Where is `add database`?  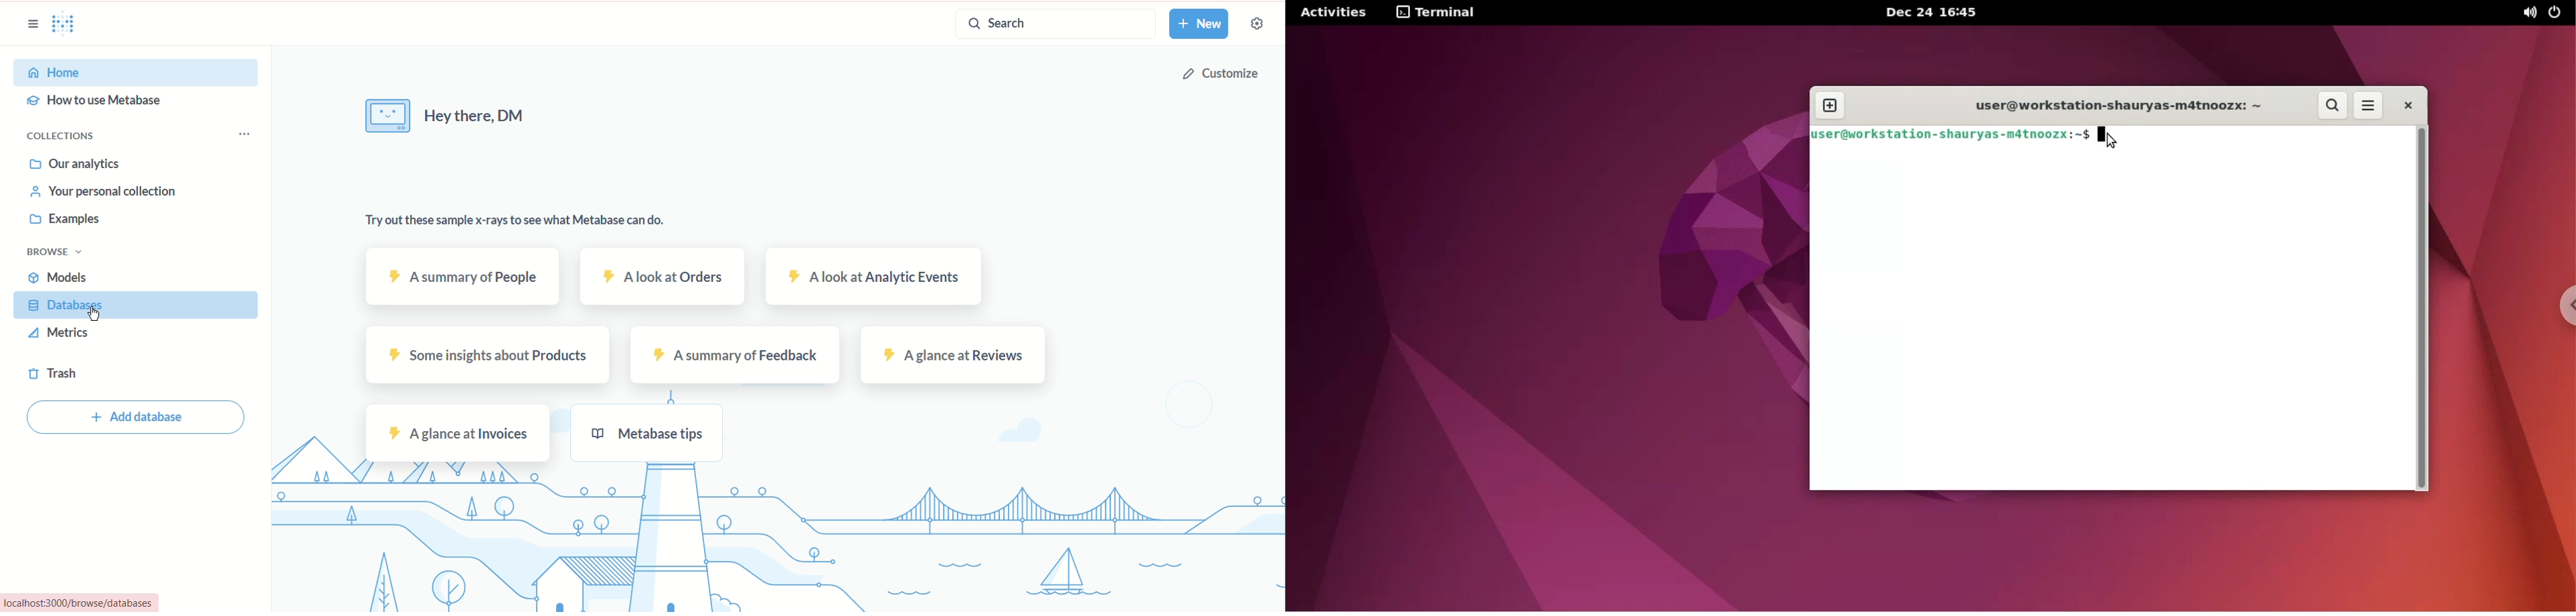
add database is located at coordinates (135, 417).